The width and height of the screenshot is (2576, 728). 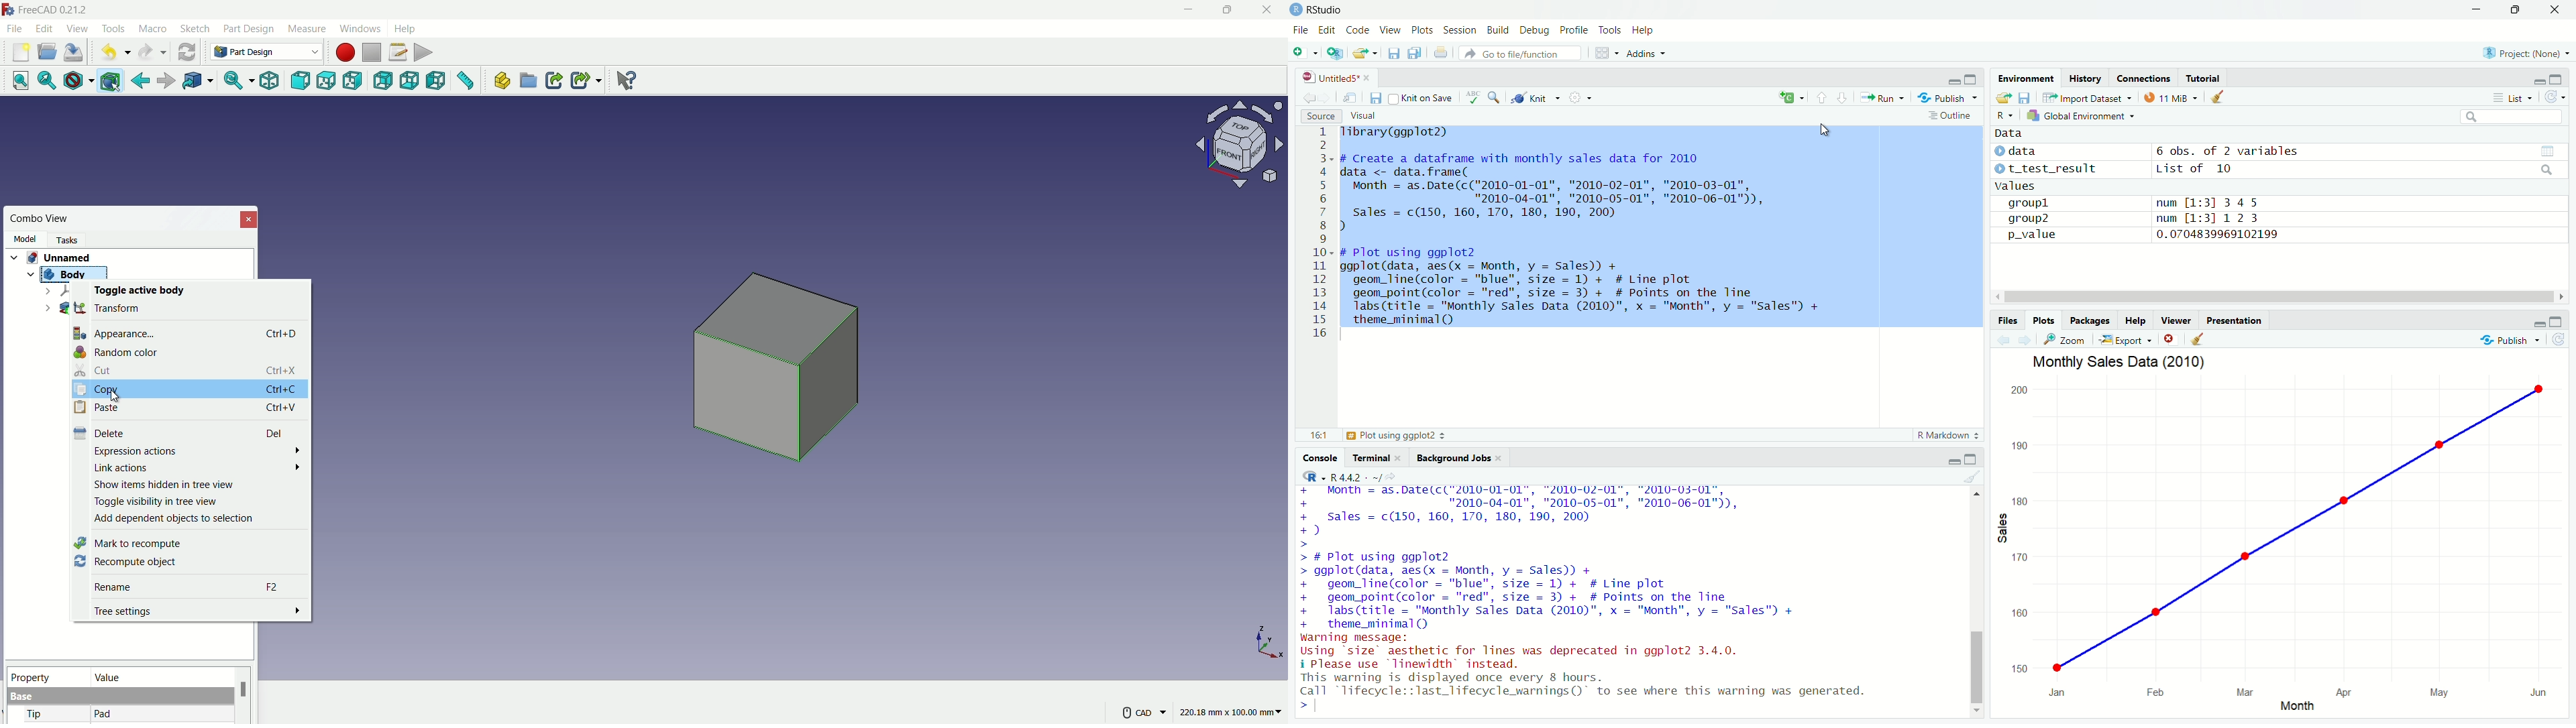 What do you see at coordinates (2171, 97) in the screenshot?
I see ` 11MB ` at bounding box center [2171, 97].